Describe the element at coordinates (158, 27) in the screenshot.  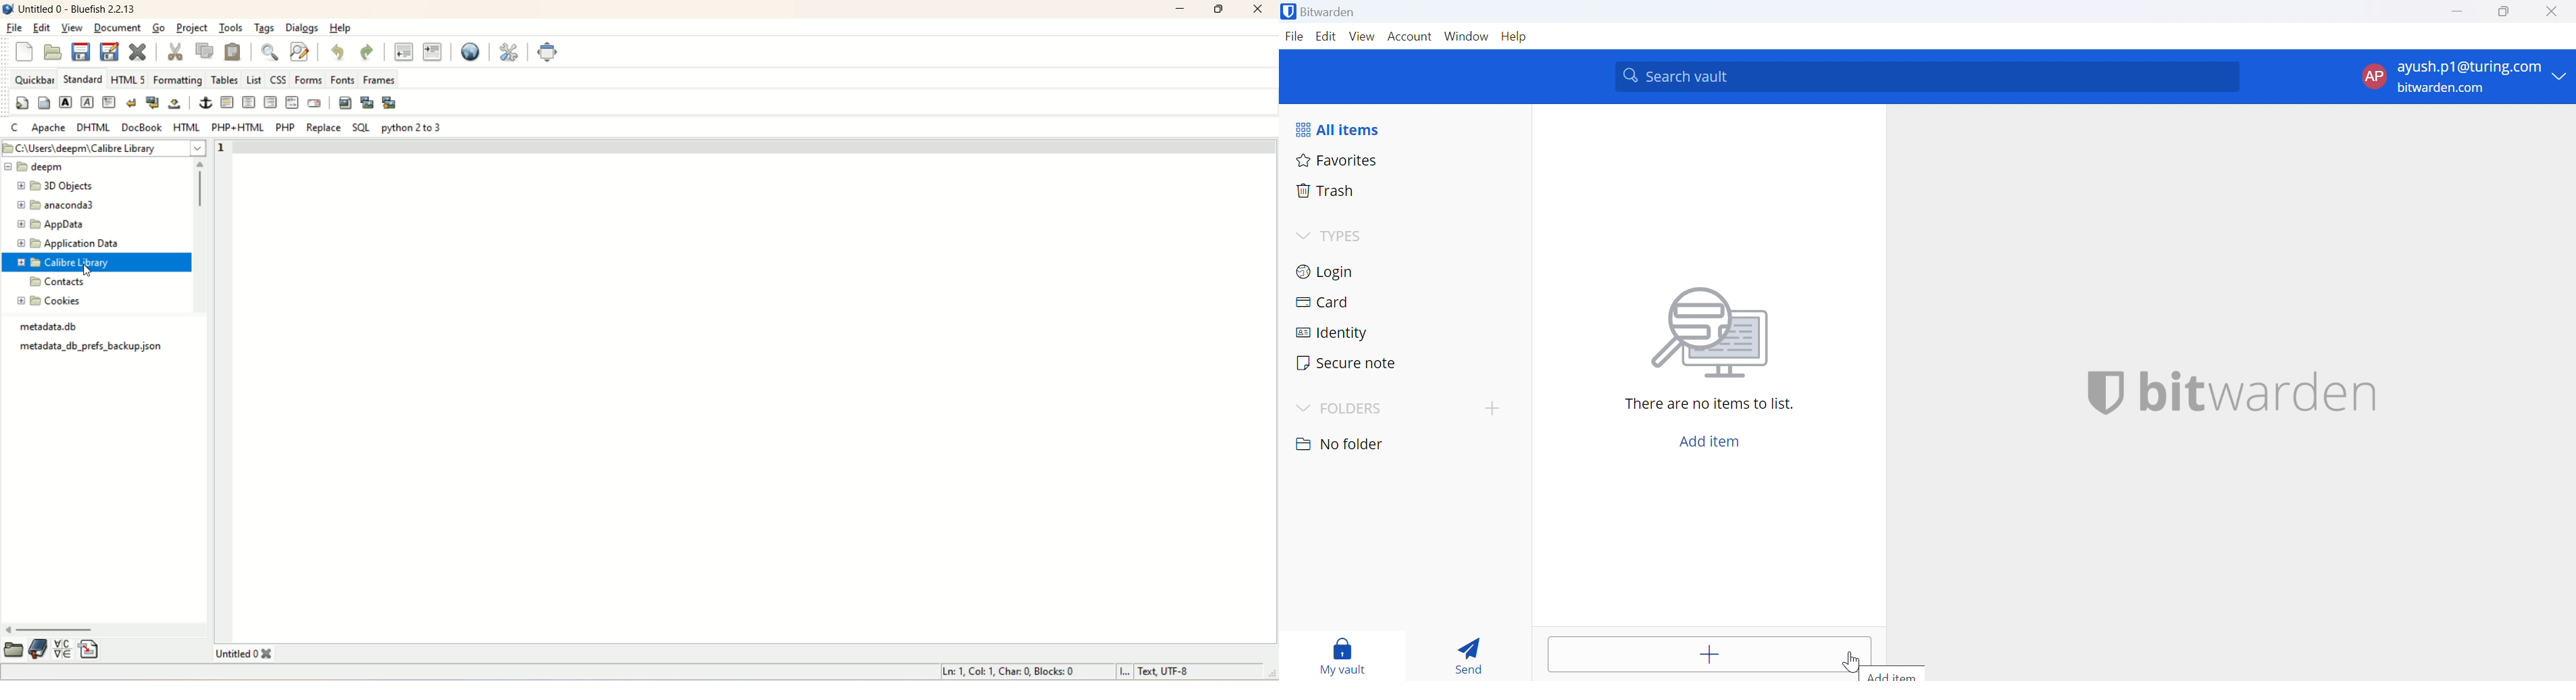
I see `go` at that location.